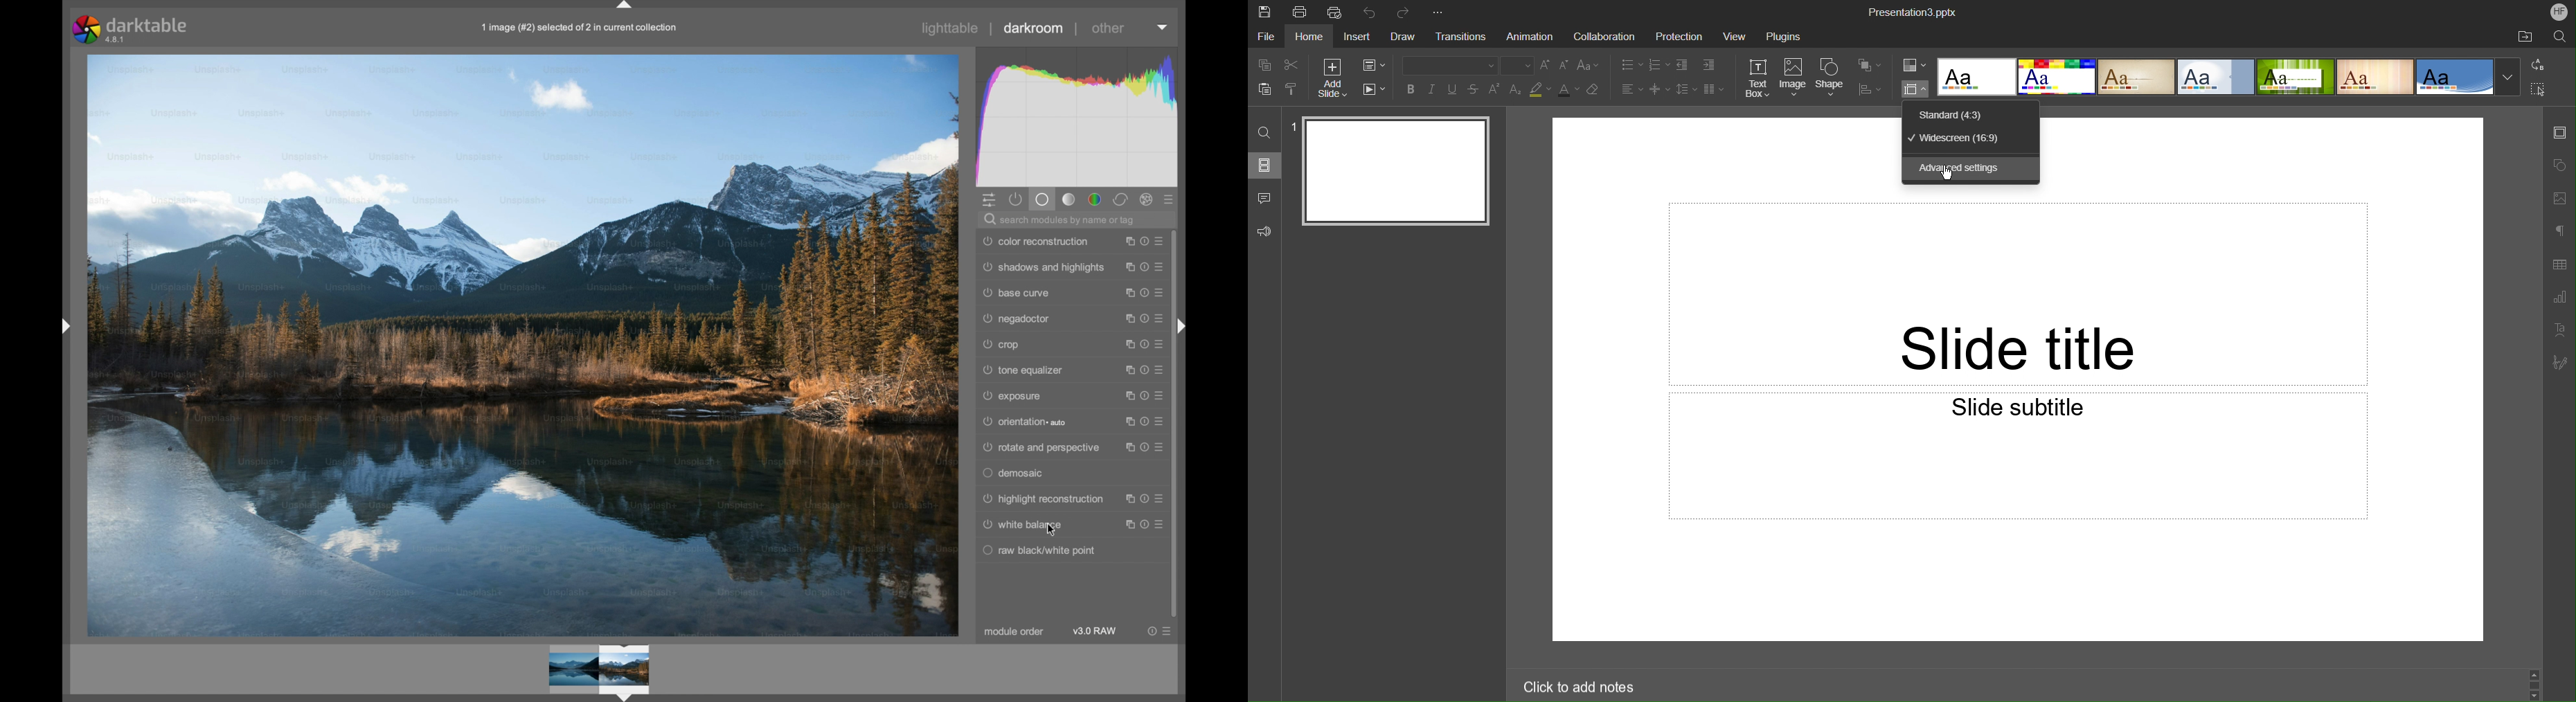 The width and height of the screenshot is (2576, 728). I want to click on Preview, so click(603, 672).